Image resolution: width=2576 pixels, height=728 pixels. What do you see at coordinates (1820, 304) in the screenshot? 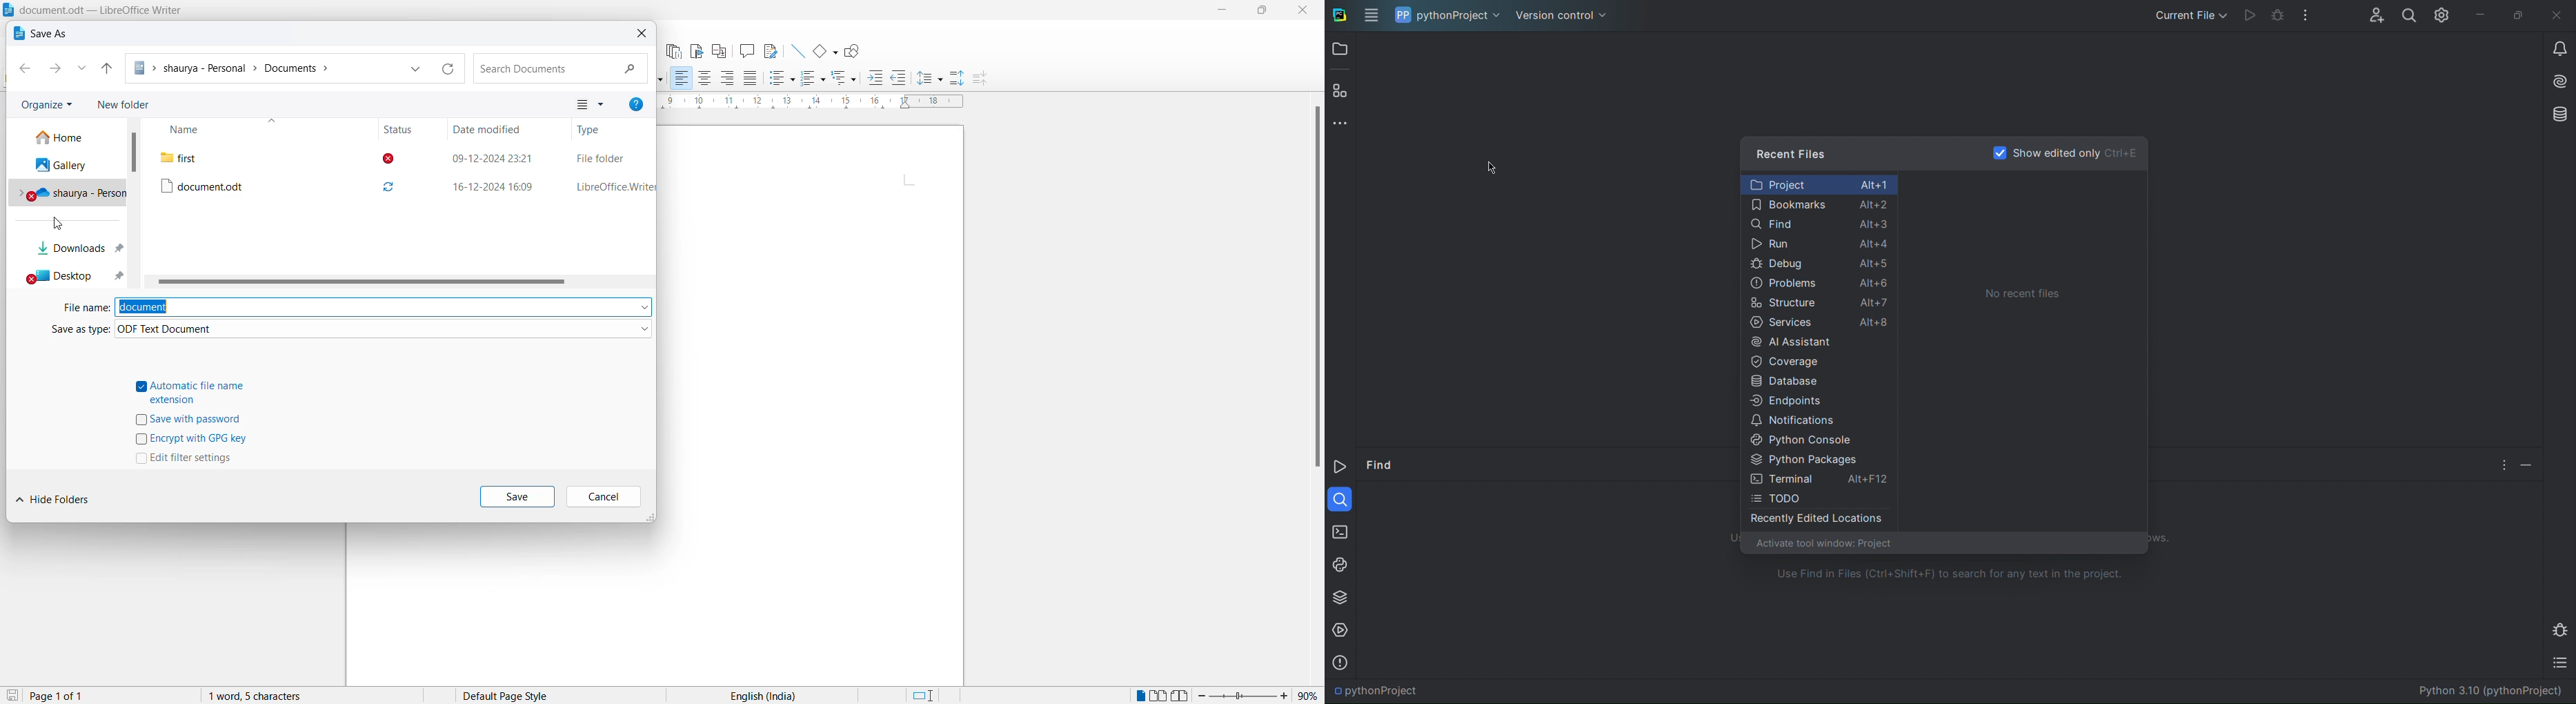
I see `Structure` at bounding box center [1820, 304].